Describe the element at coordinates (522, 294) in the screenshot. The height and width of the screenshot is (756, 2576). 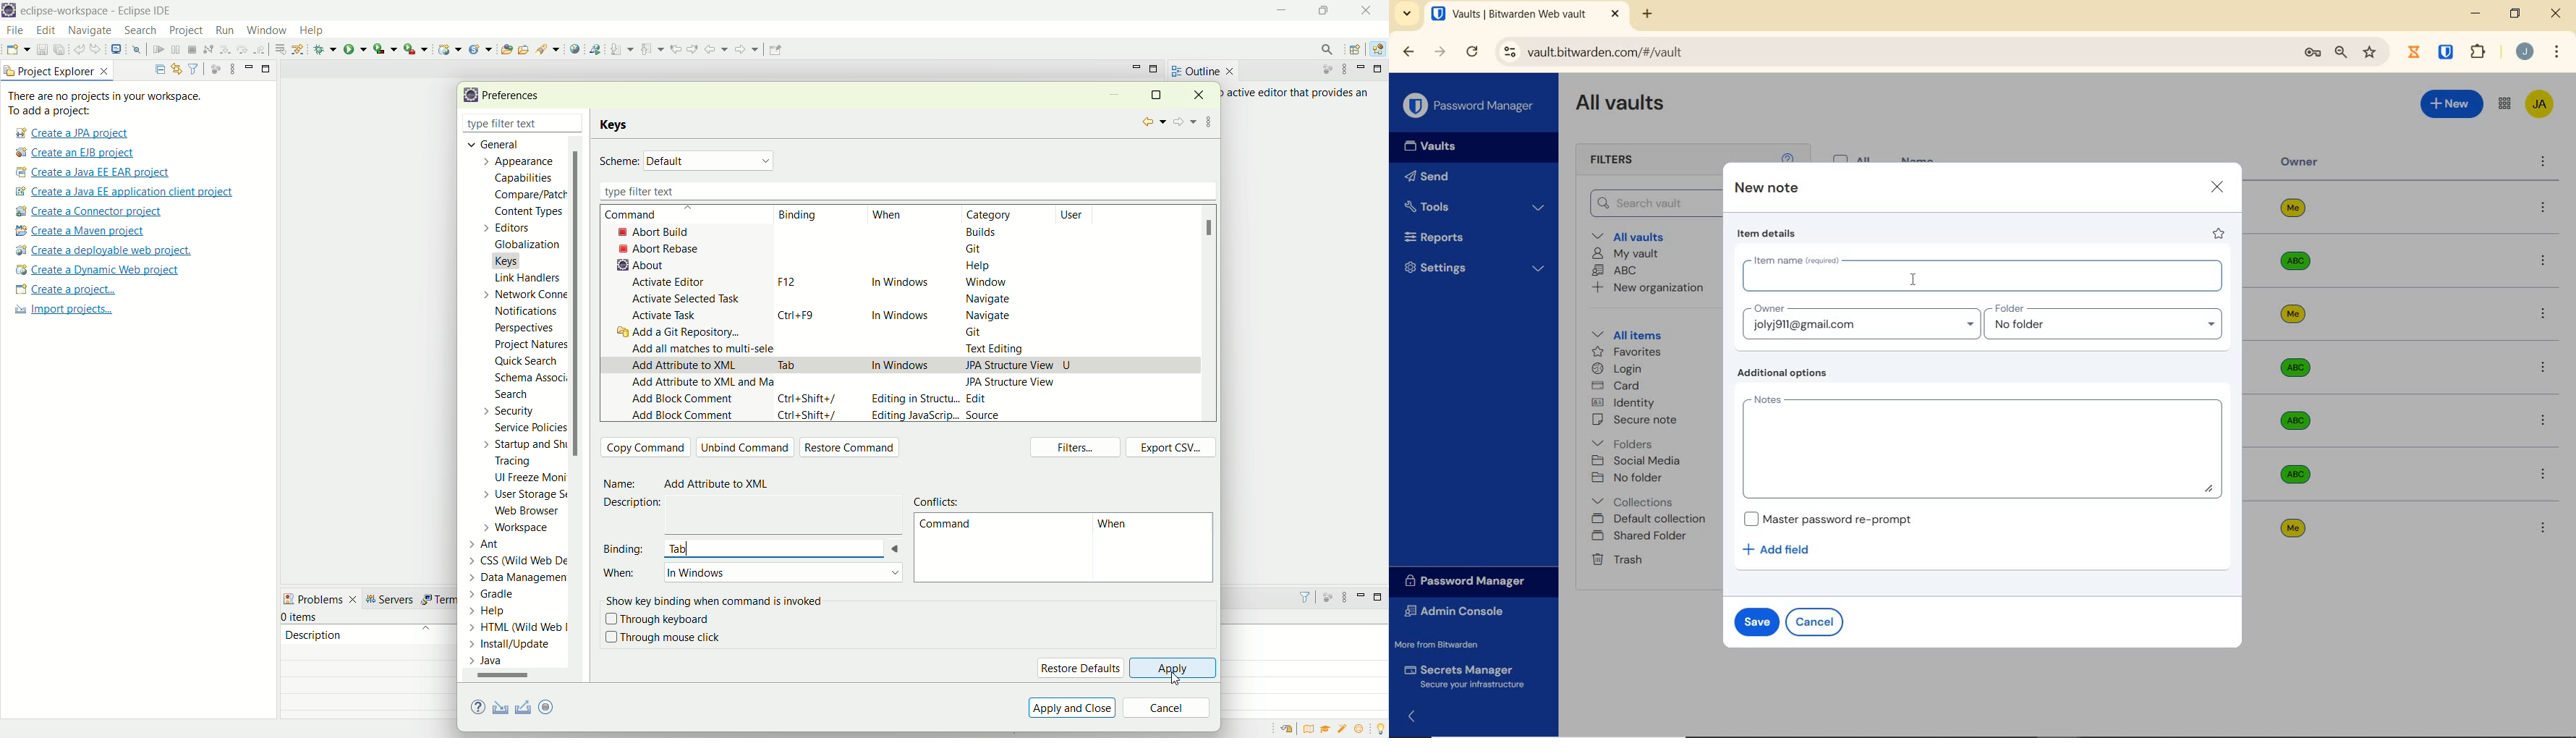
I see `network connection` at that location.